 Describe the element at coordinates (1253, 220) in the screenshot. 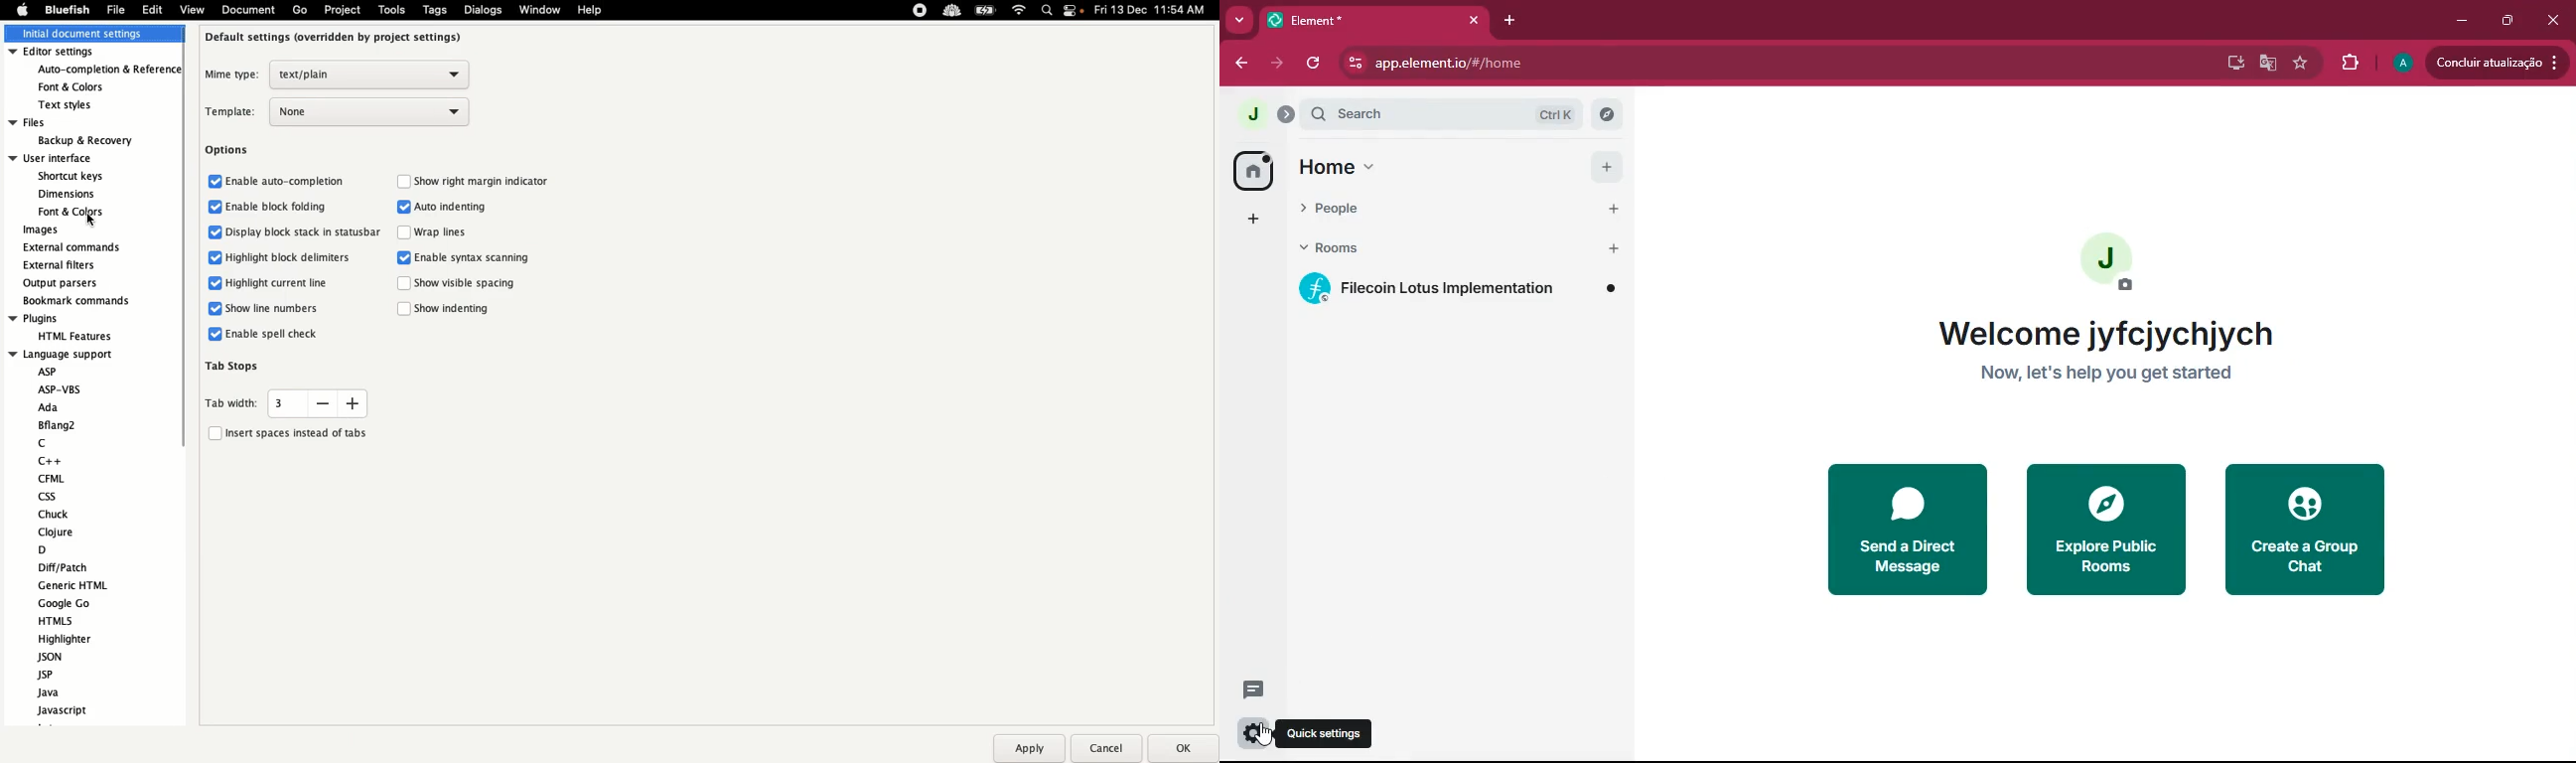

I see `add` at that location.